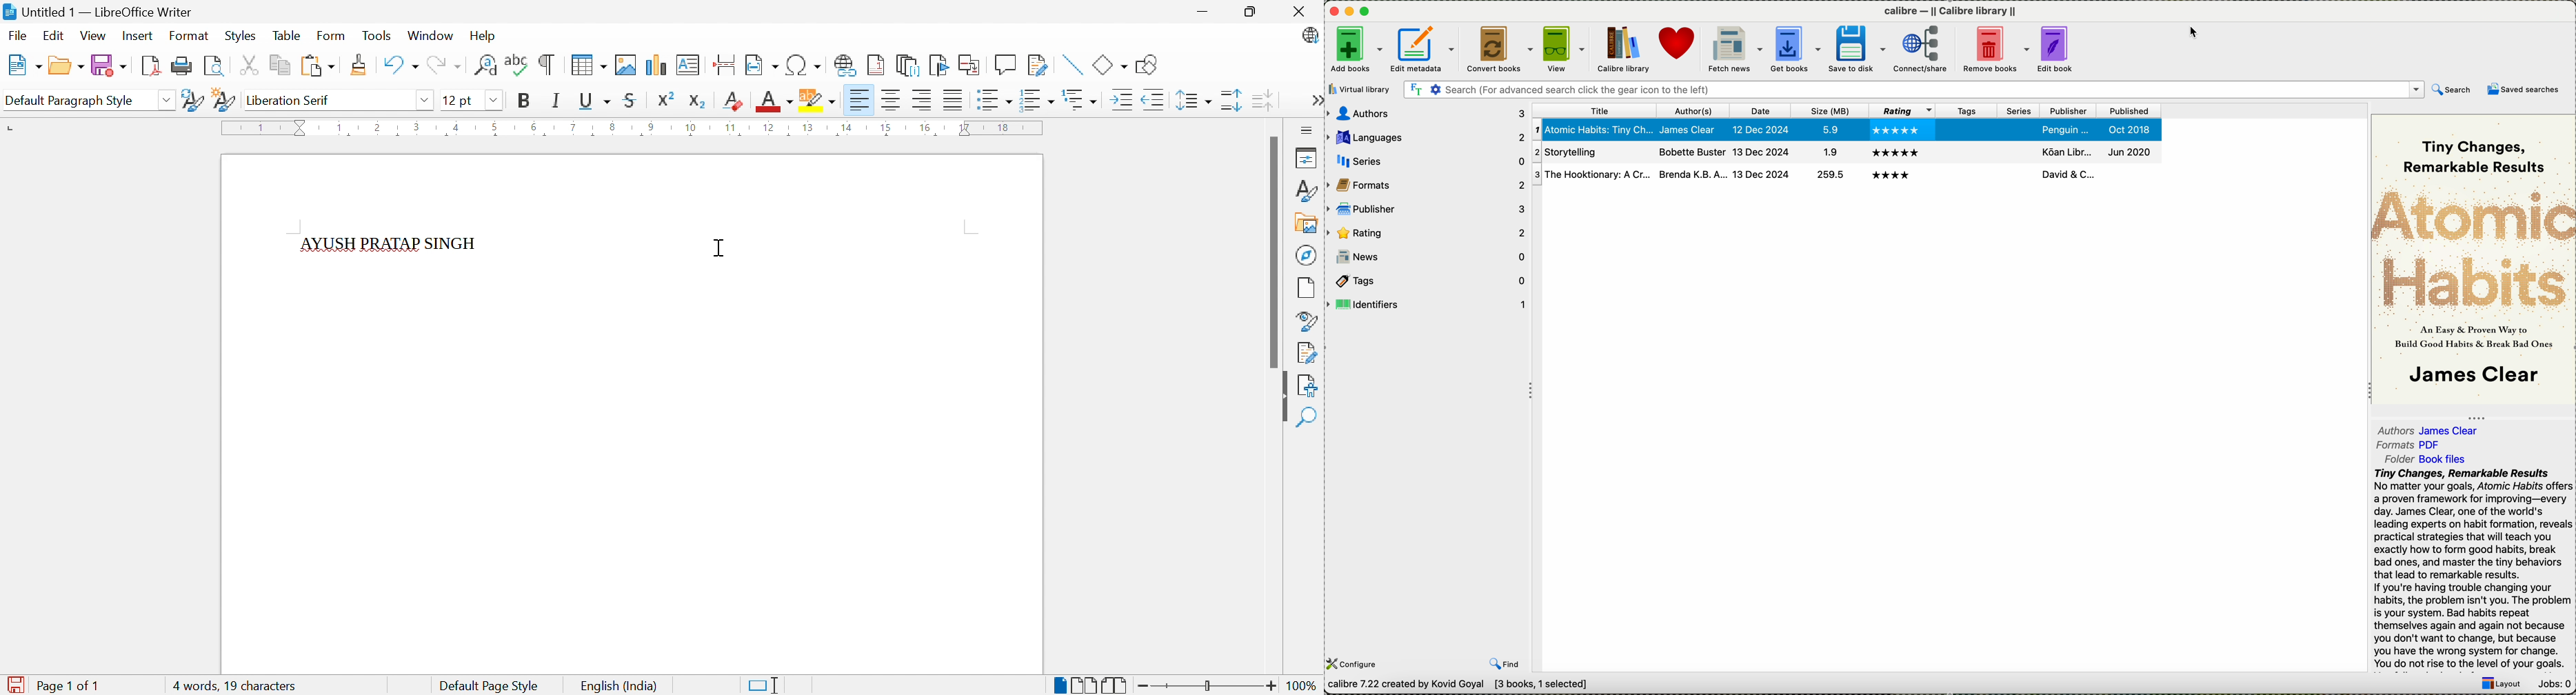  What do you see at coordinates (2067, 174) in the screenshot?
I see `koan libr...` at bounding box center [2067, 174].